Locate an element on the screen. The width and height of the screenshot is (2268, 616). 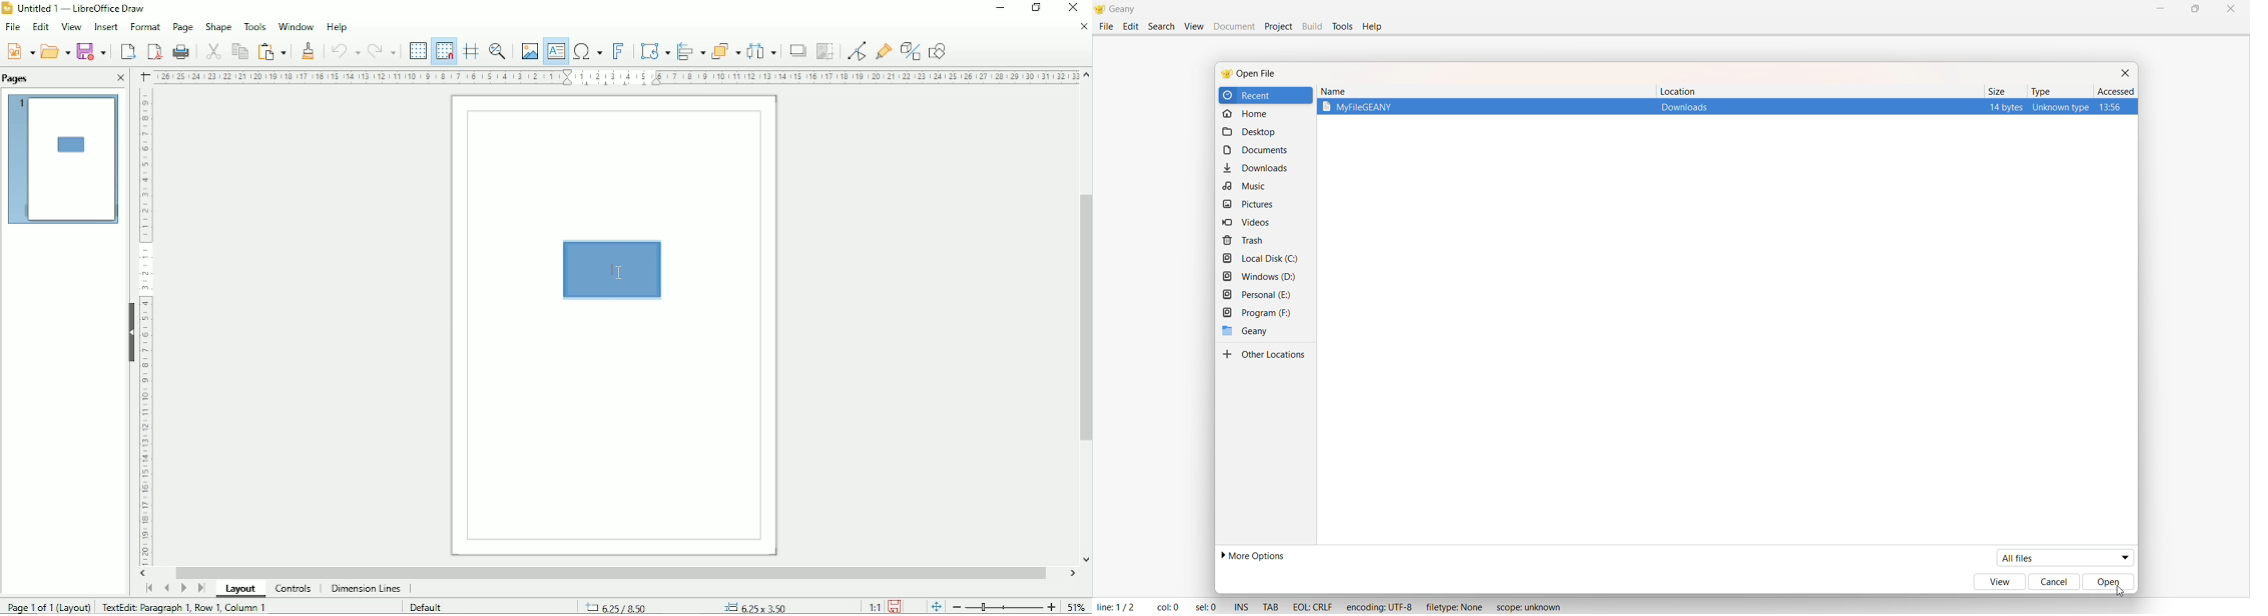
Snap to grid is located at coordinates (443, 51).